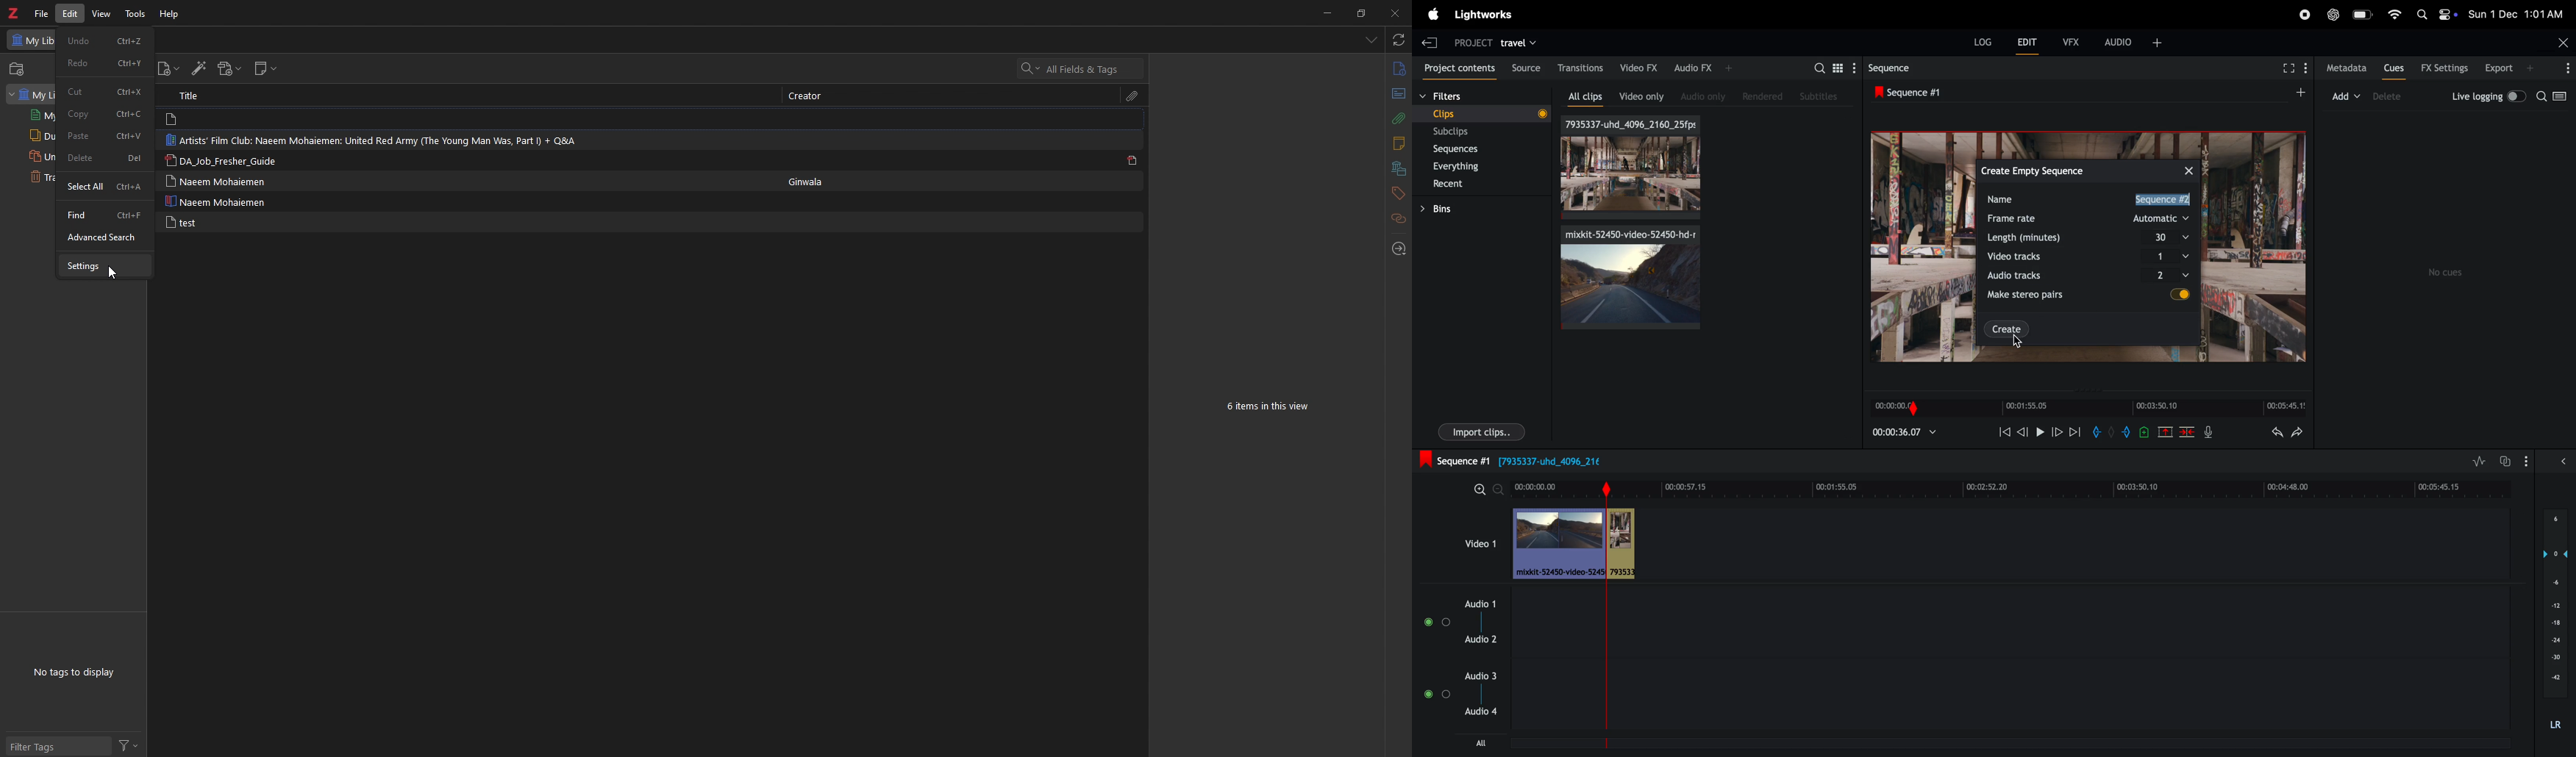 This screenshot has width=2576, height=784. What do you see at coordinates (1641, 95) in the screenshot?
I see `video only` at bounding box center [1641, 95].